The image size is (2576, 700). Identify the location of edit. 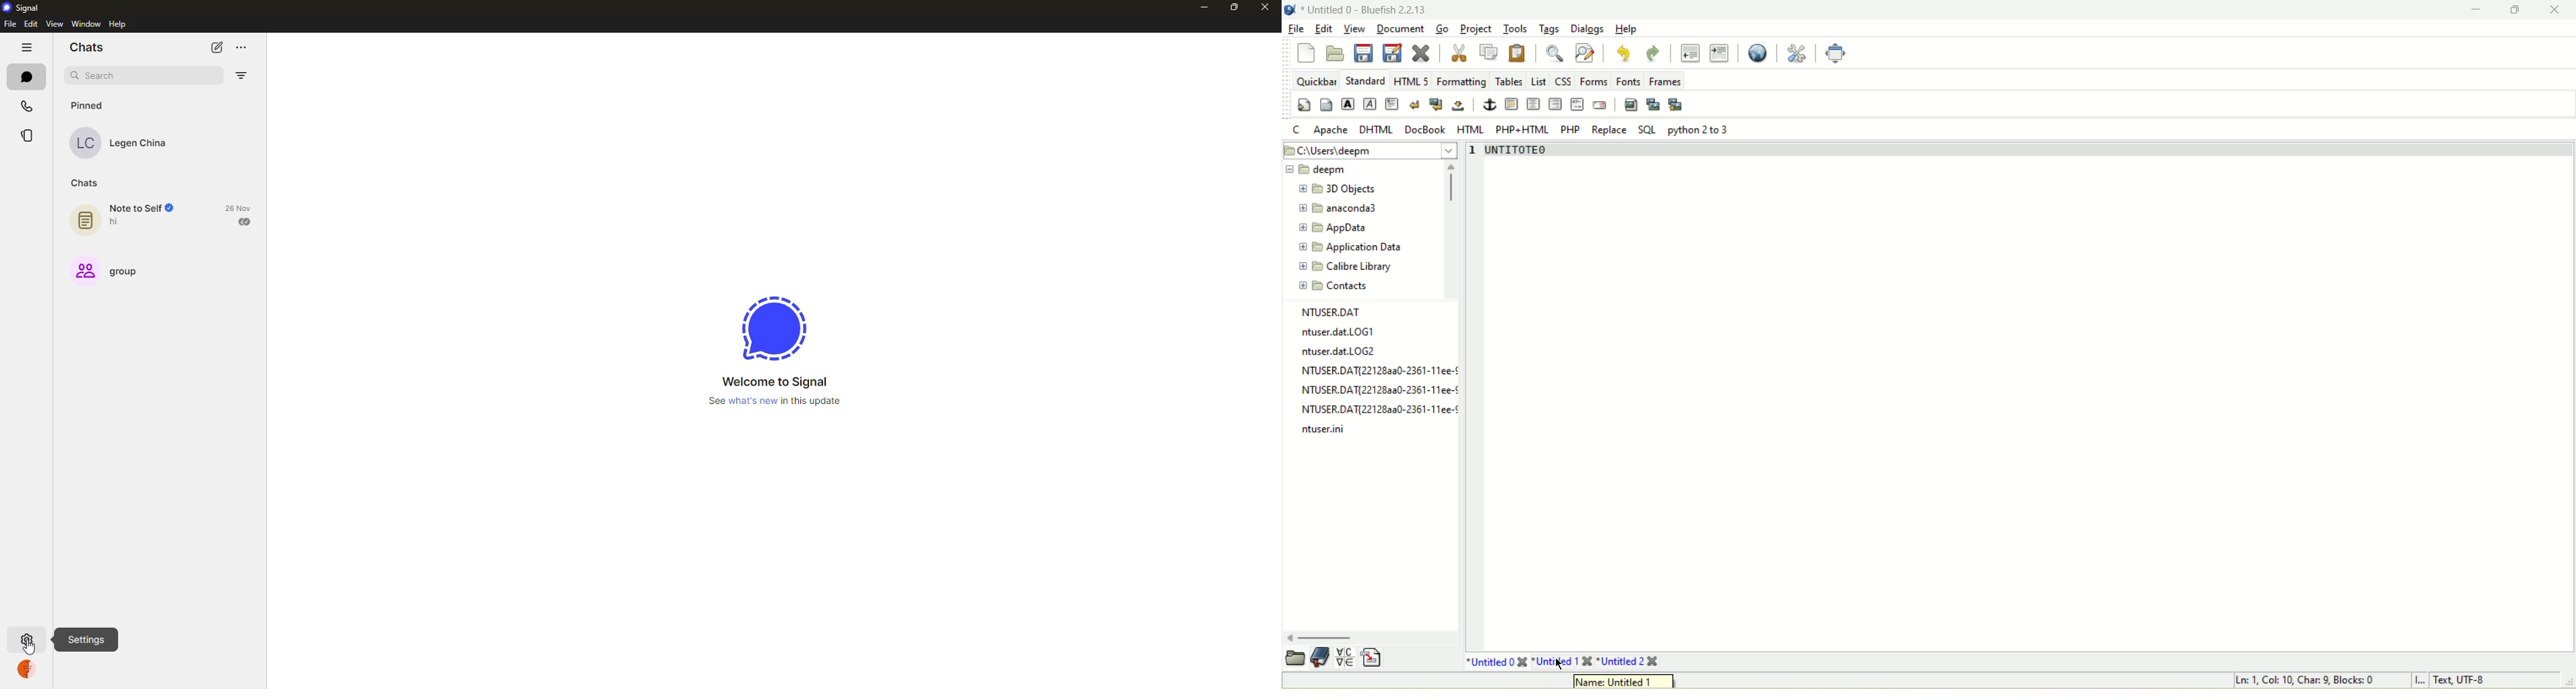
(1322, 28).